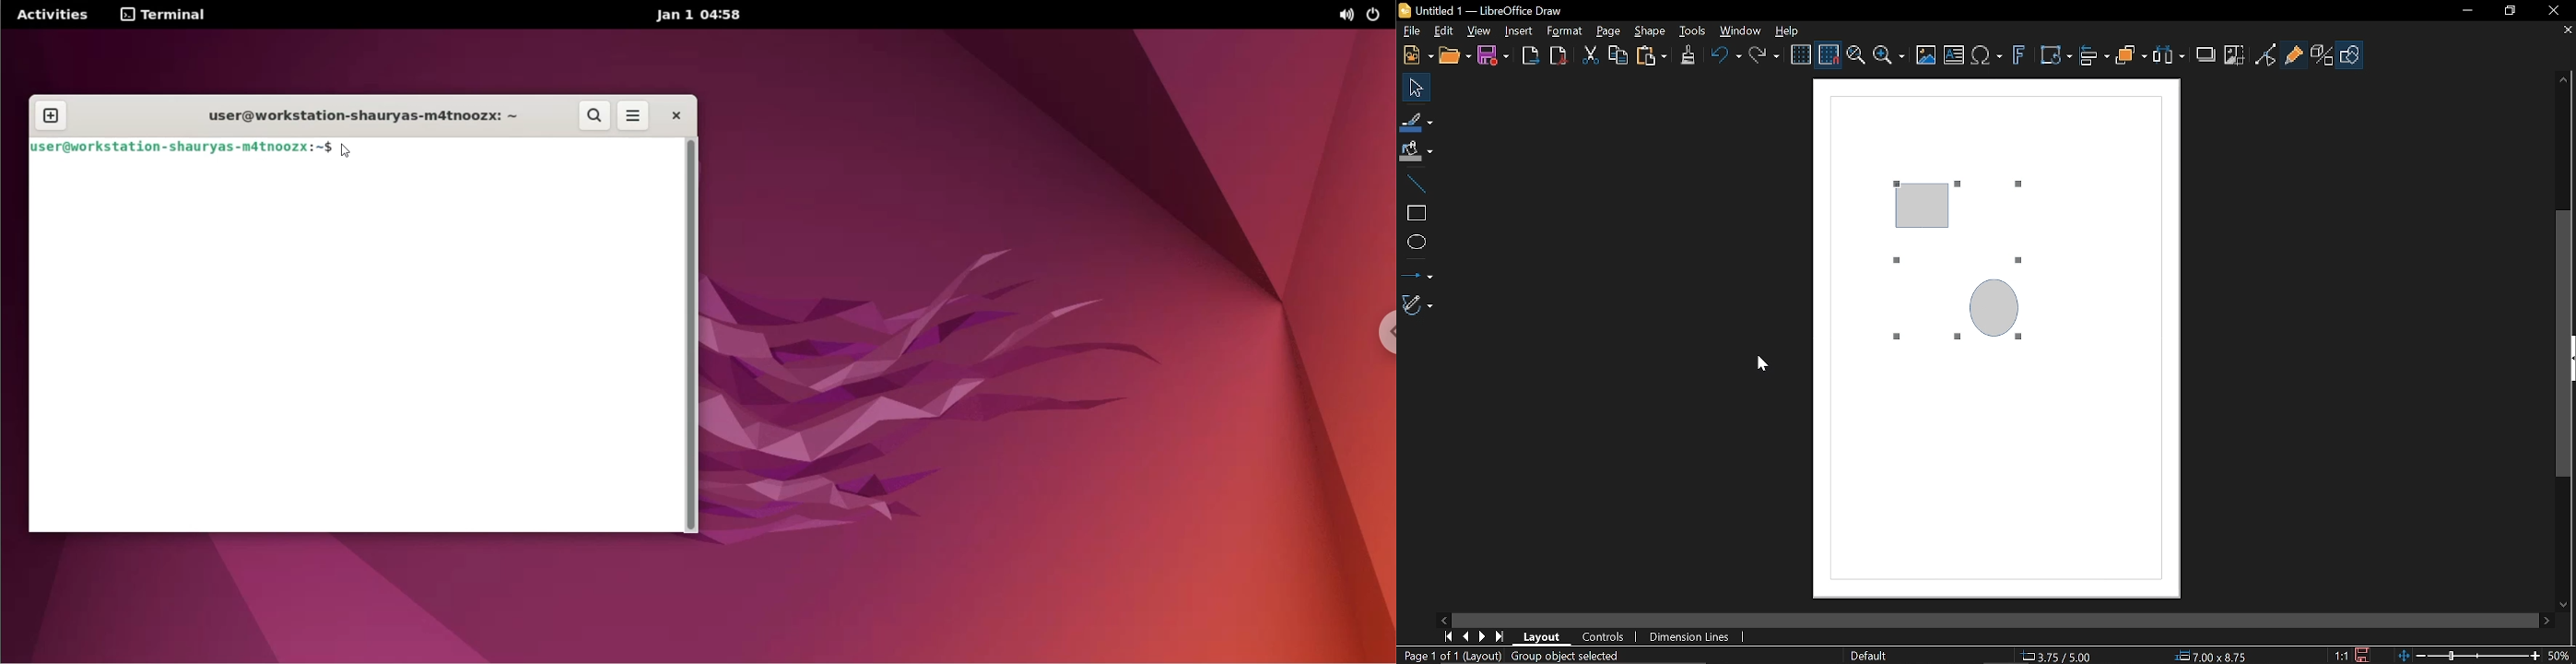 Image resolution: width=2576 pixels, height=672 pixels. I want to click on Tools, so click(1693, 31).